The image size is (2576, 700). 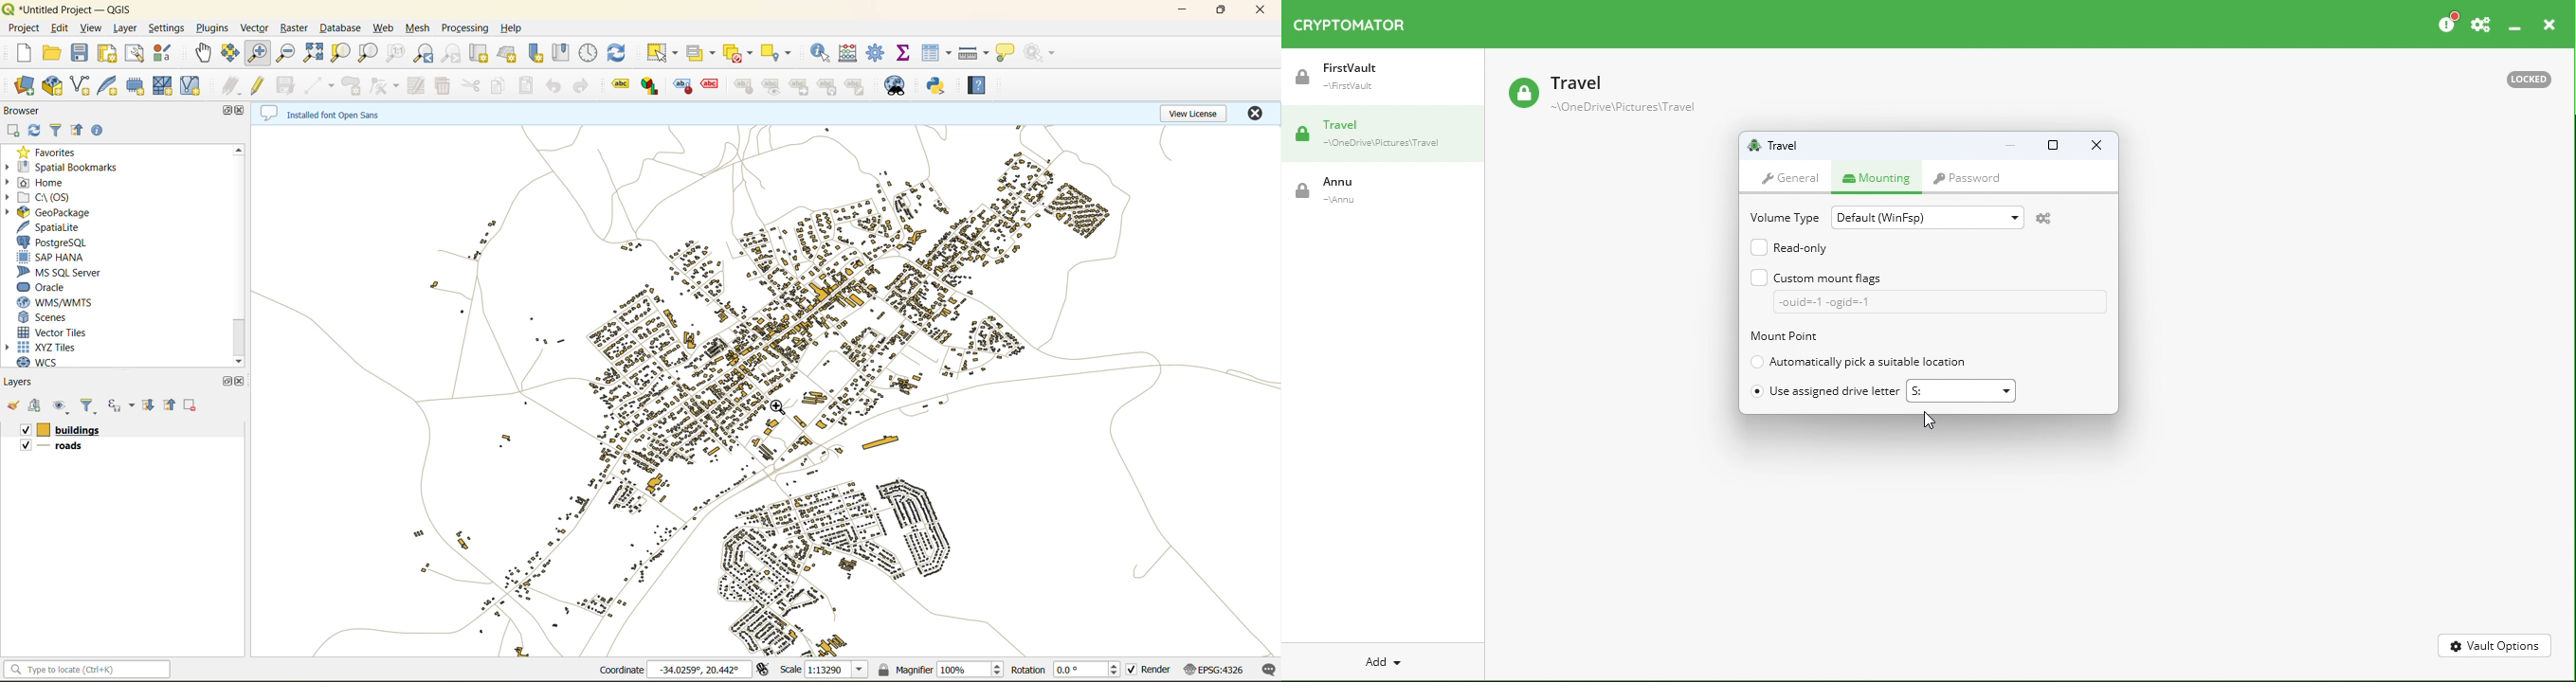 What do you see at coordinates (424, 54) in the screenshot?
I see `zoom last` at bounding box center [424, 54].